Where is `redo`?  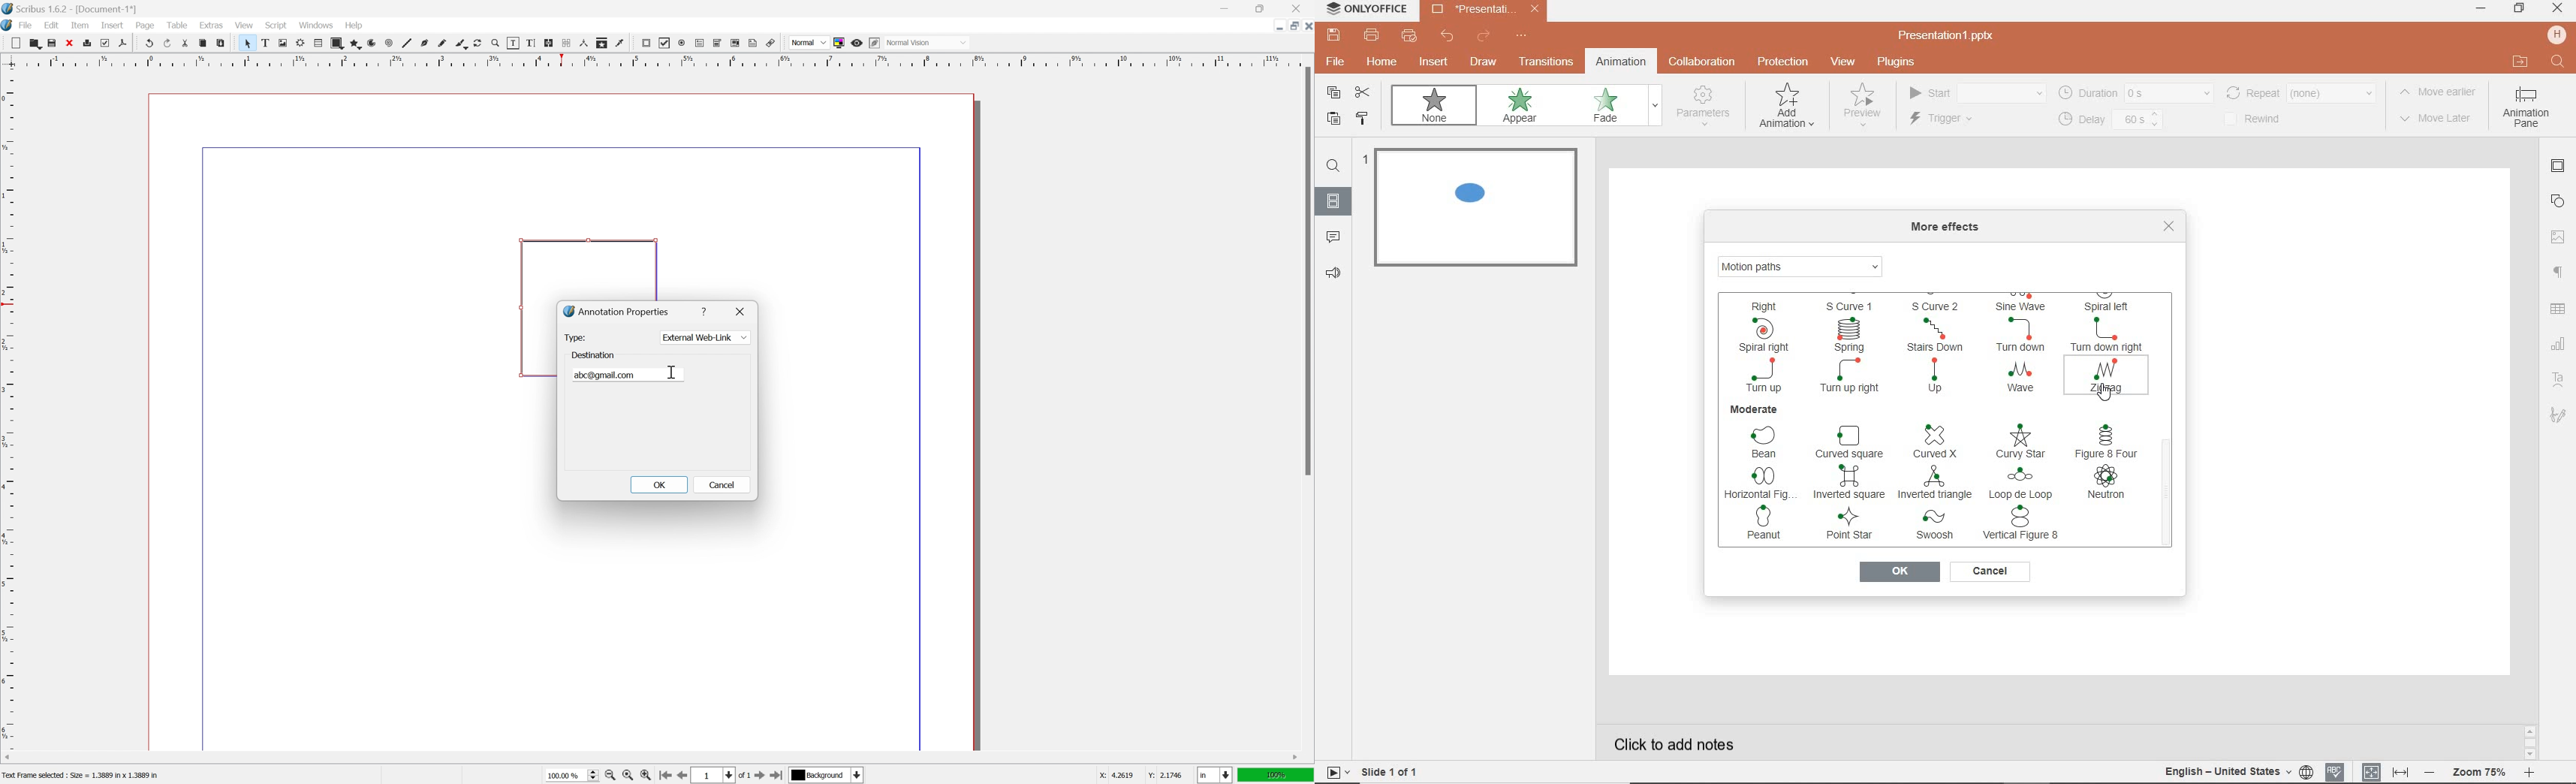
redo is located at coordinates (166, 42).